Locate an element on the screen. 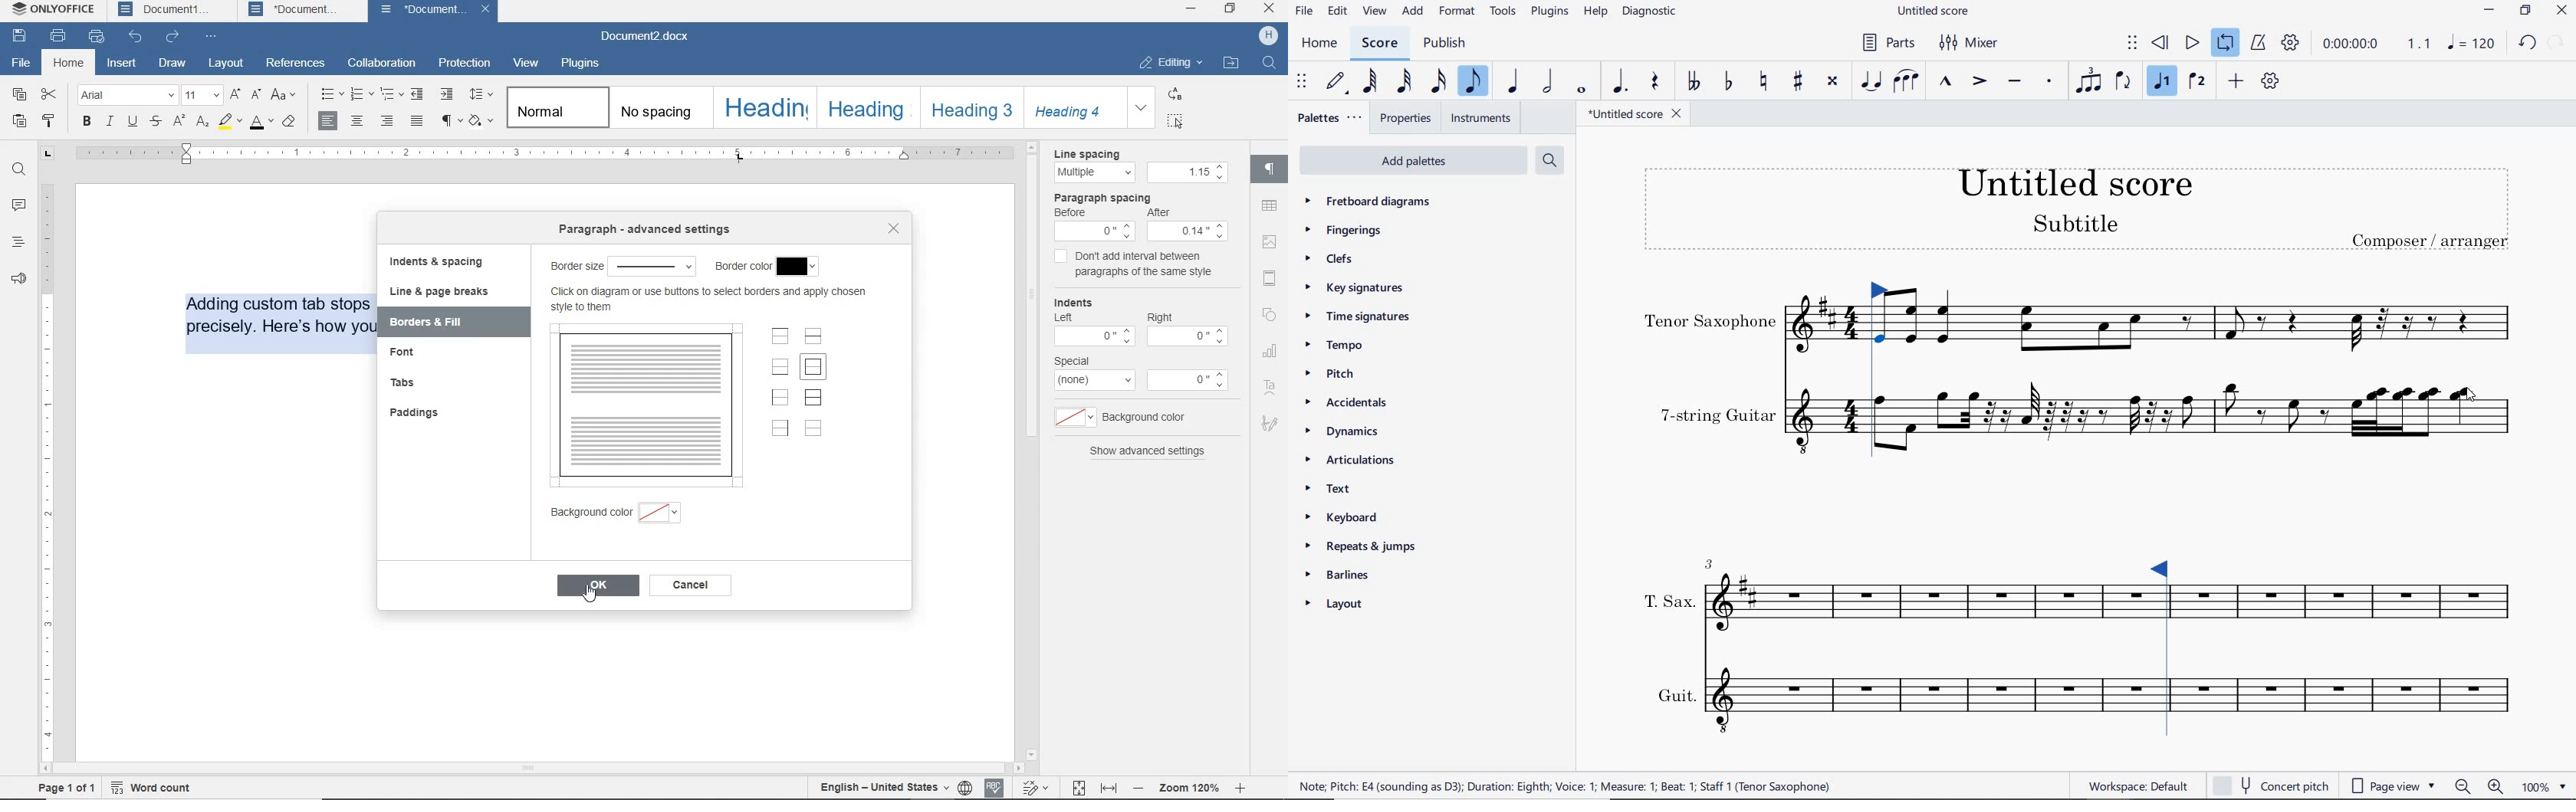  set document language is located at coordinates (968, 787).